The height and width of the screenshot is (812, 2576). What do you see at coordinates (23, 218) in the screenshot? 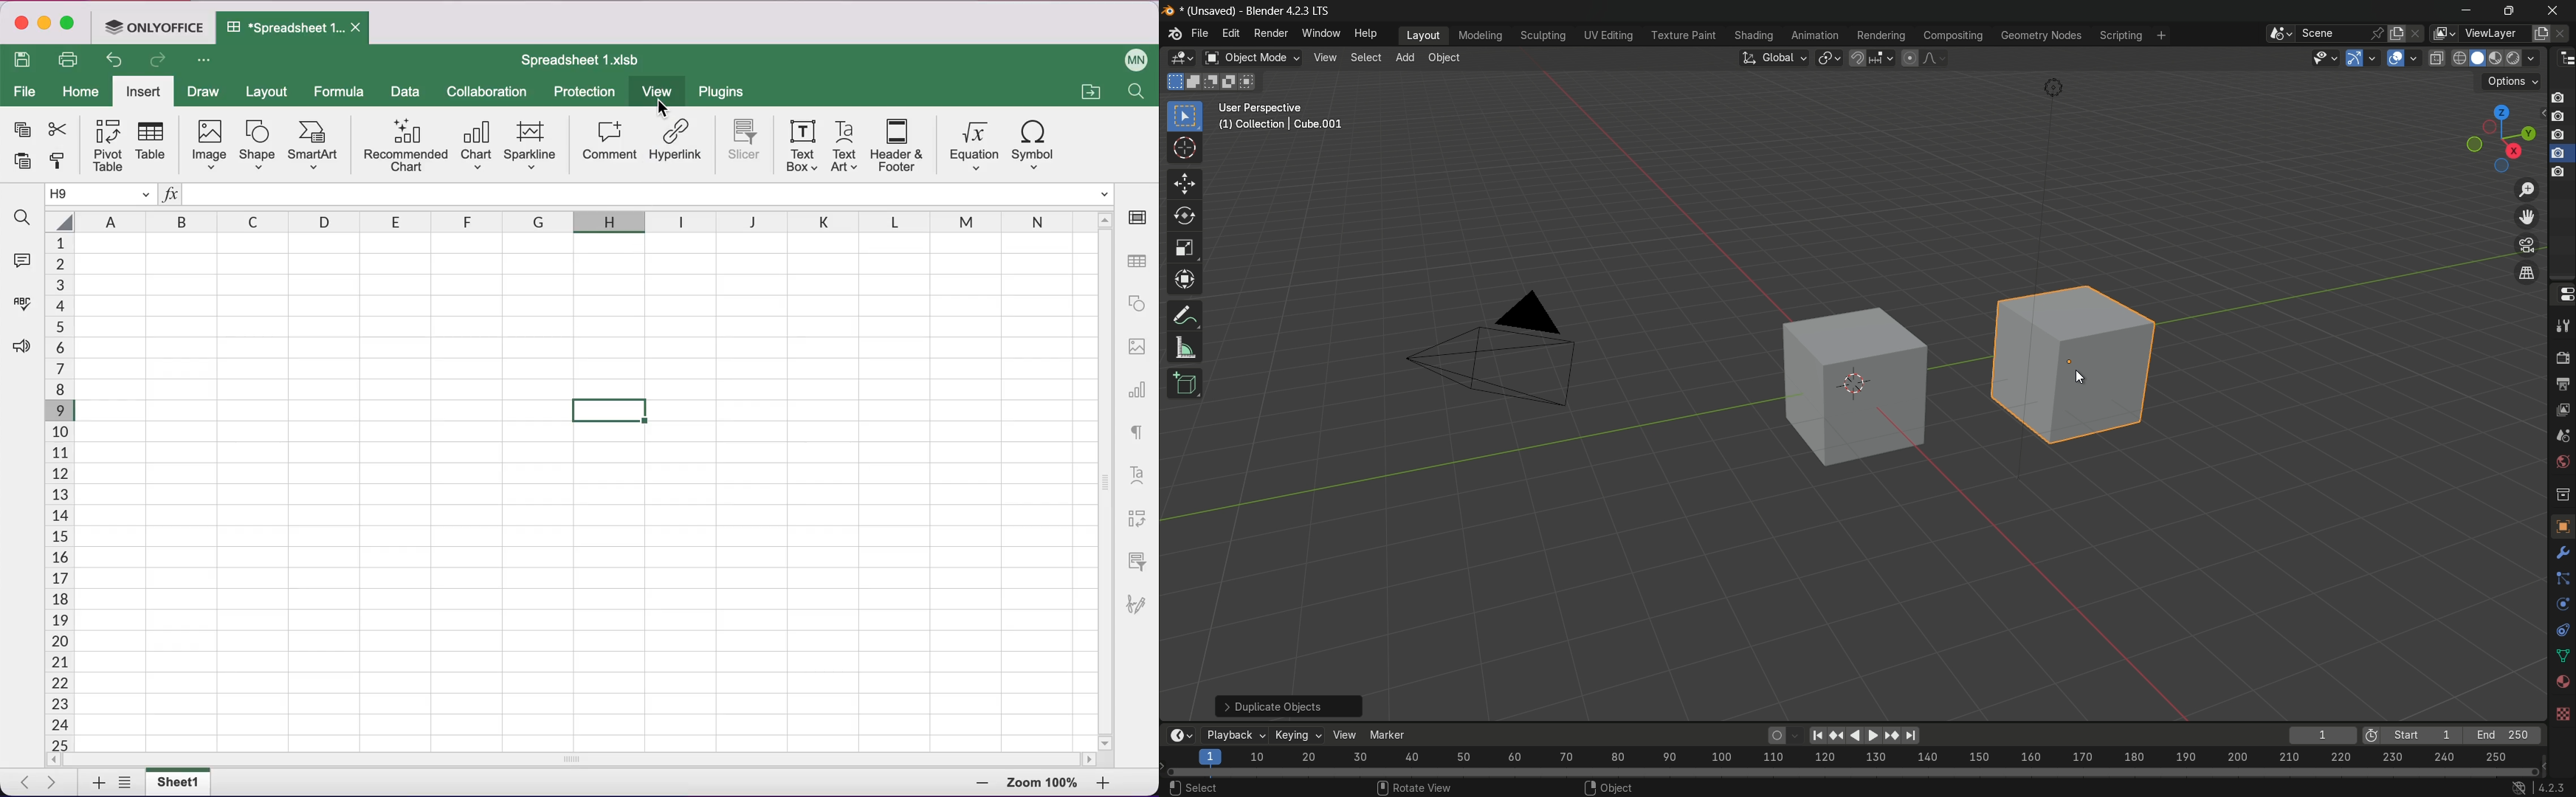
I see `find` at bounding box center [23, 218].